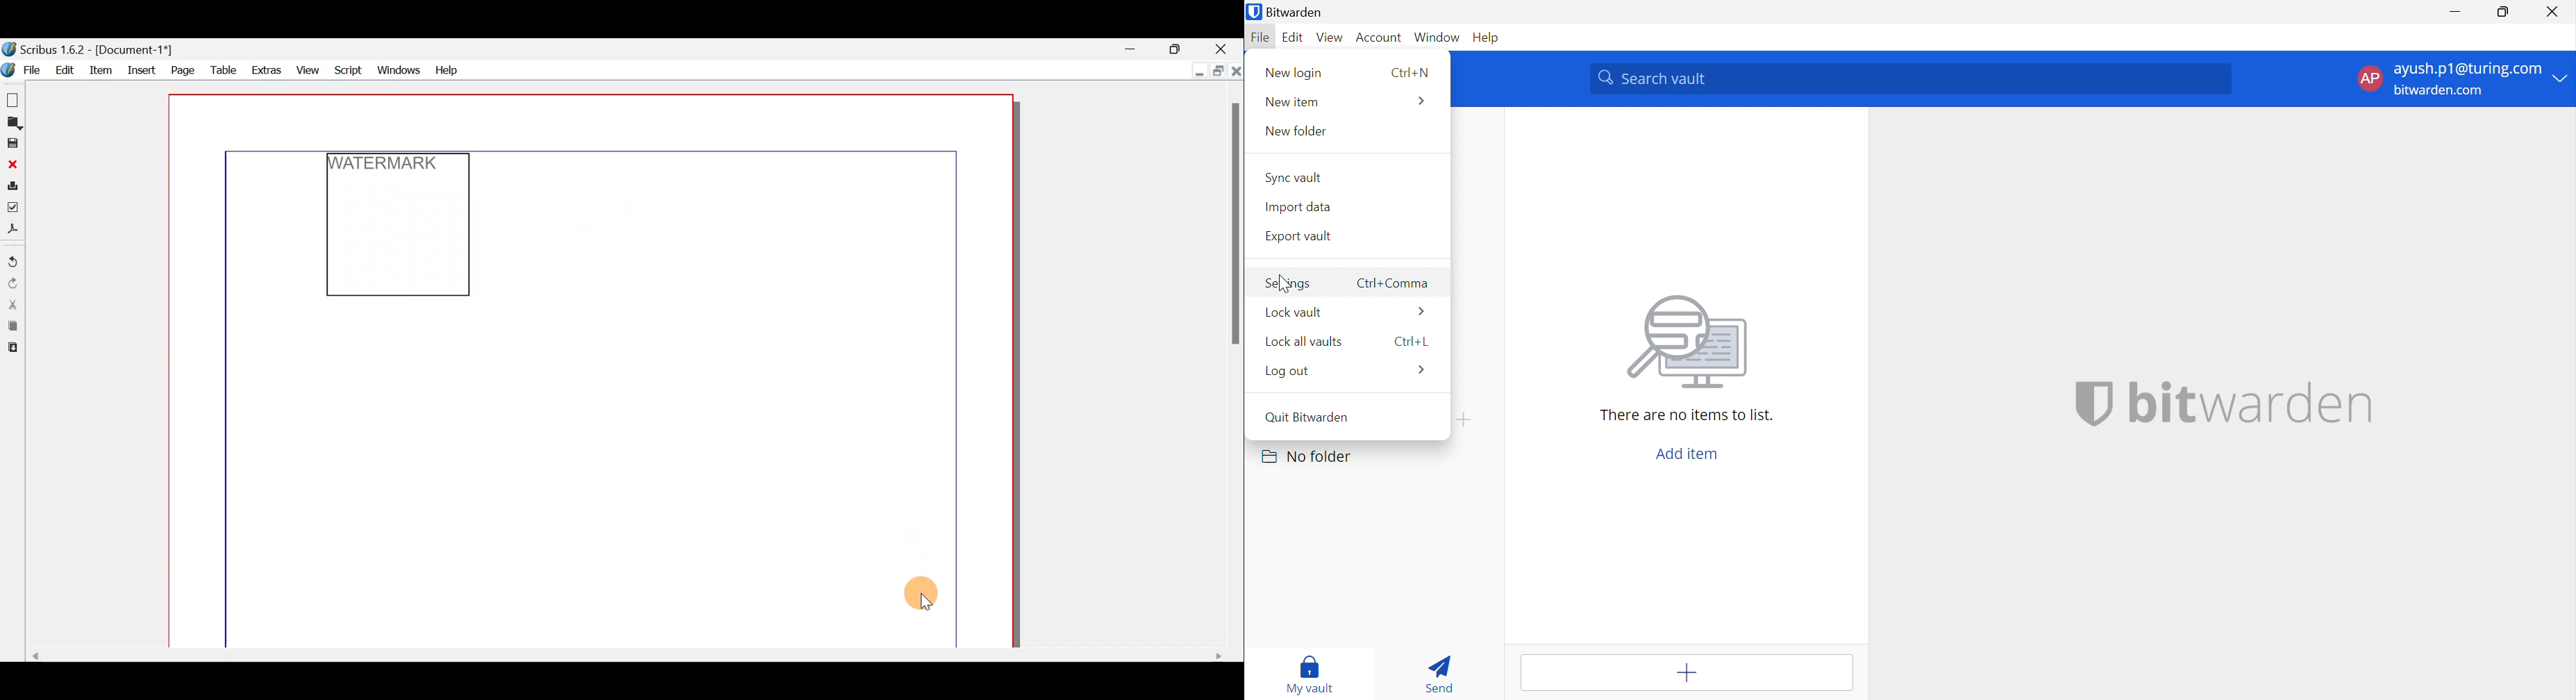  Describe the element at coordinates (10, 327) in the screenshot. I see `Copy` at that location.